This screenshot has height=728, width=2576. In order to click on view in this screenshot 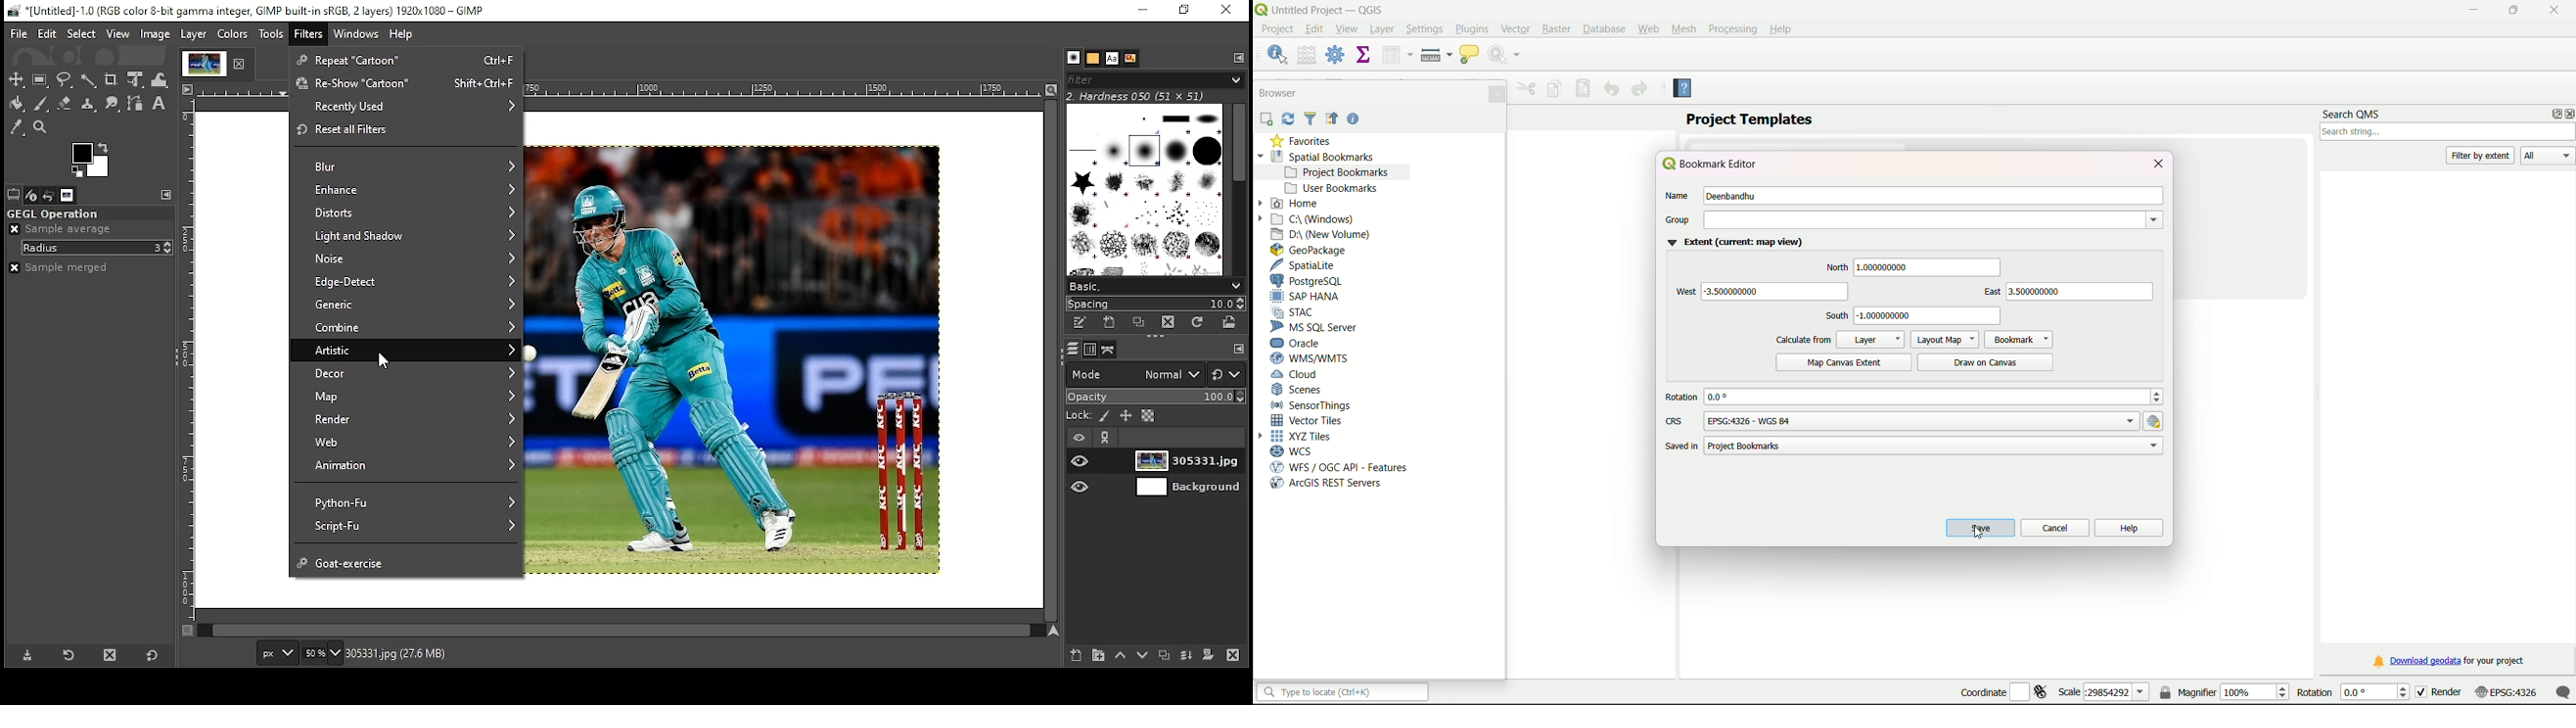, I will do `click(117, 33)`.